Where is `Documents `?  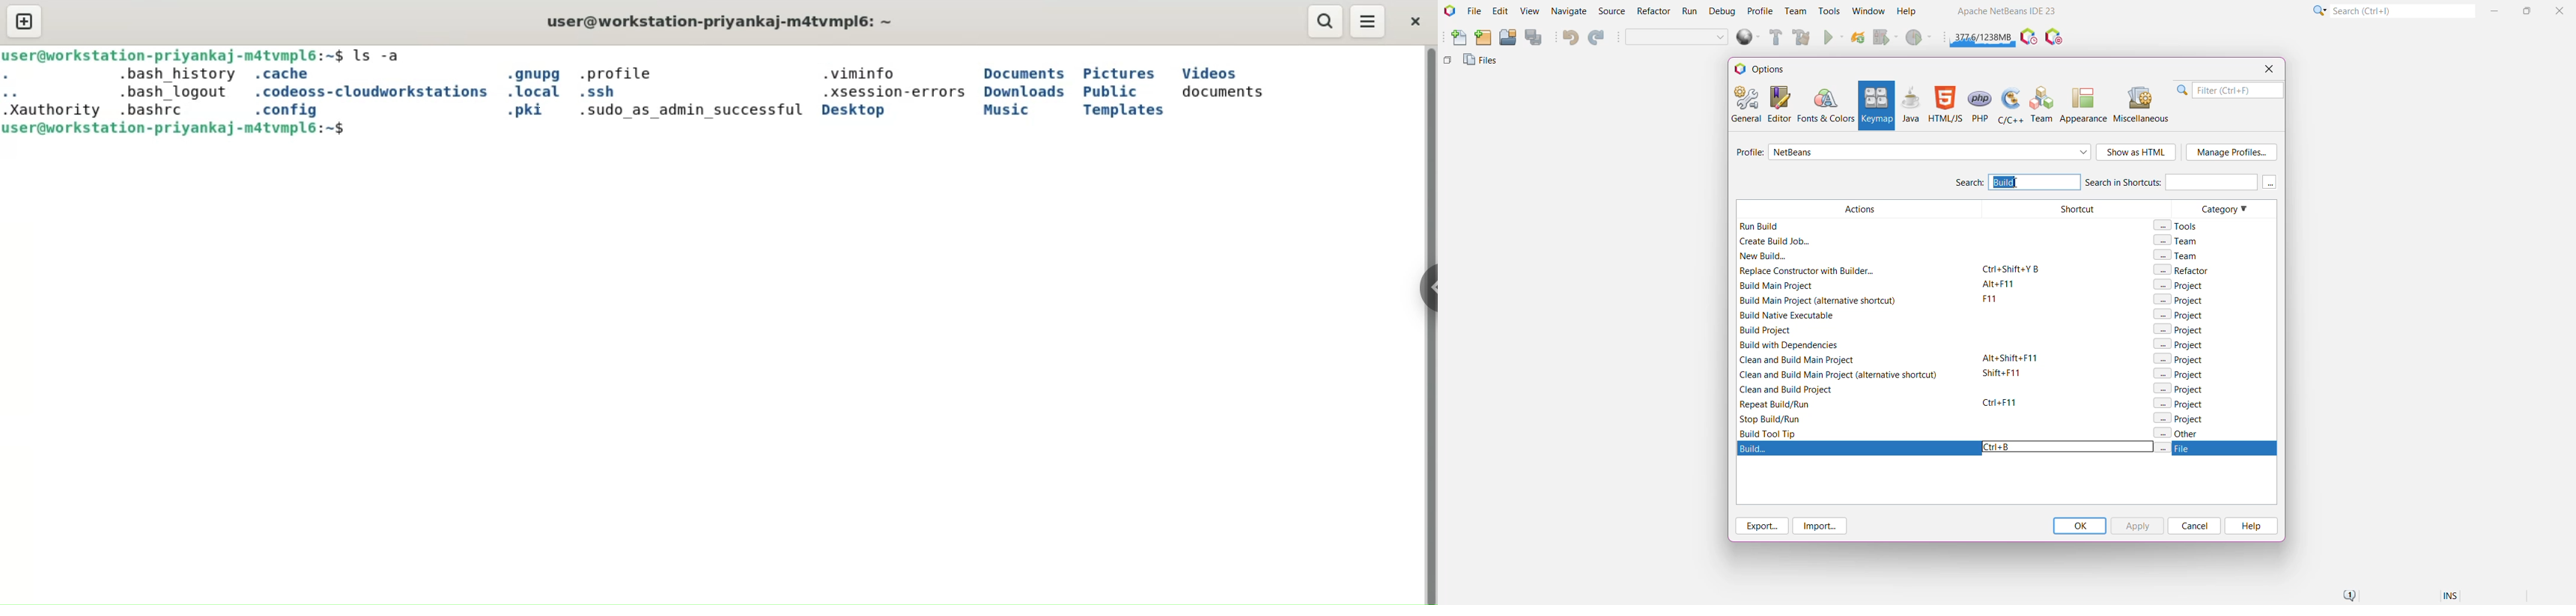 Documents  is located at coordinates (1024, 73).